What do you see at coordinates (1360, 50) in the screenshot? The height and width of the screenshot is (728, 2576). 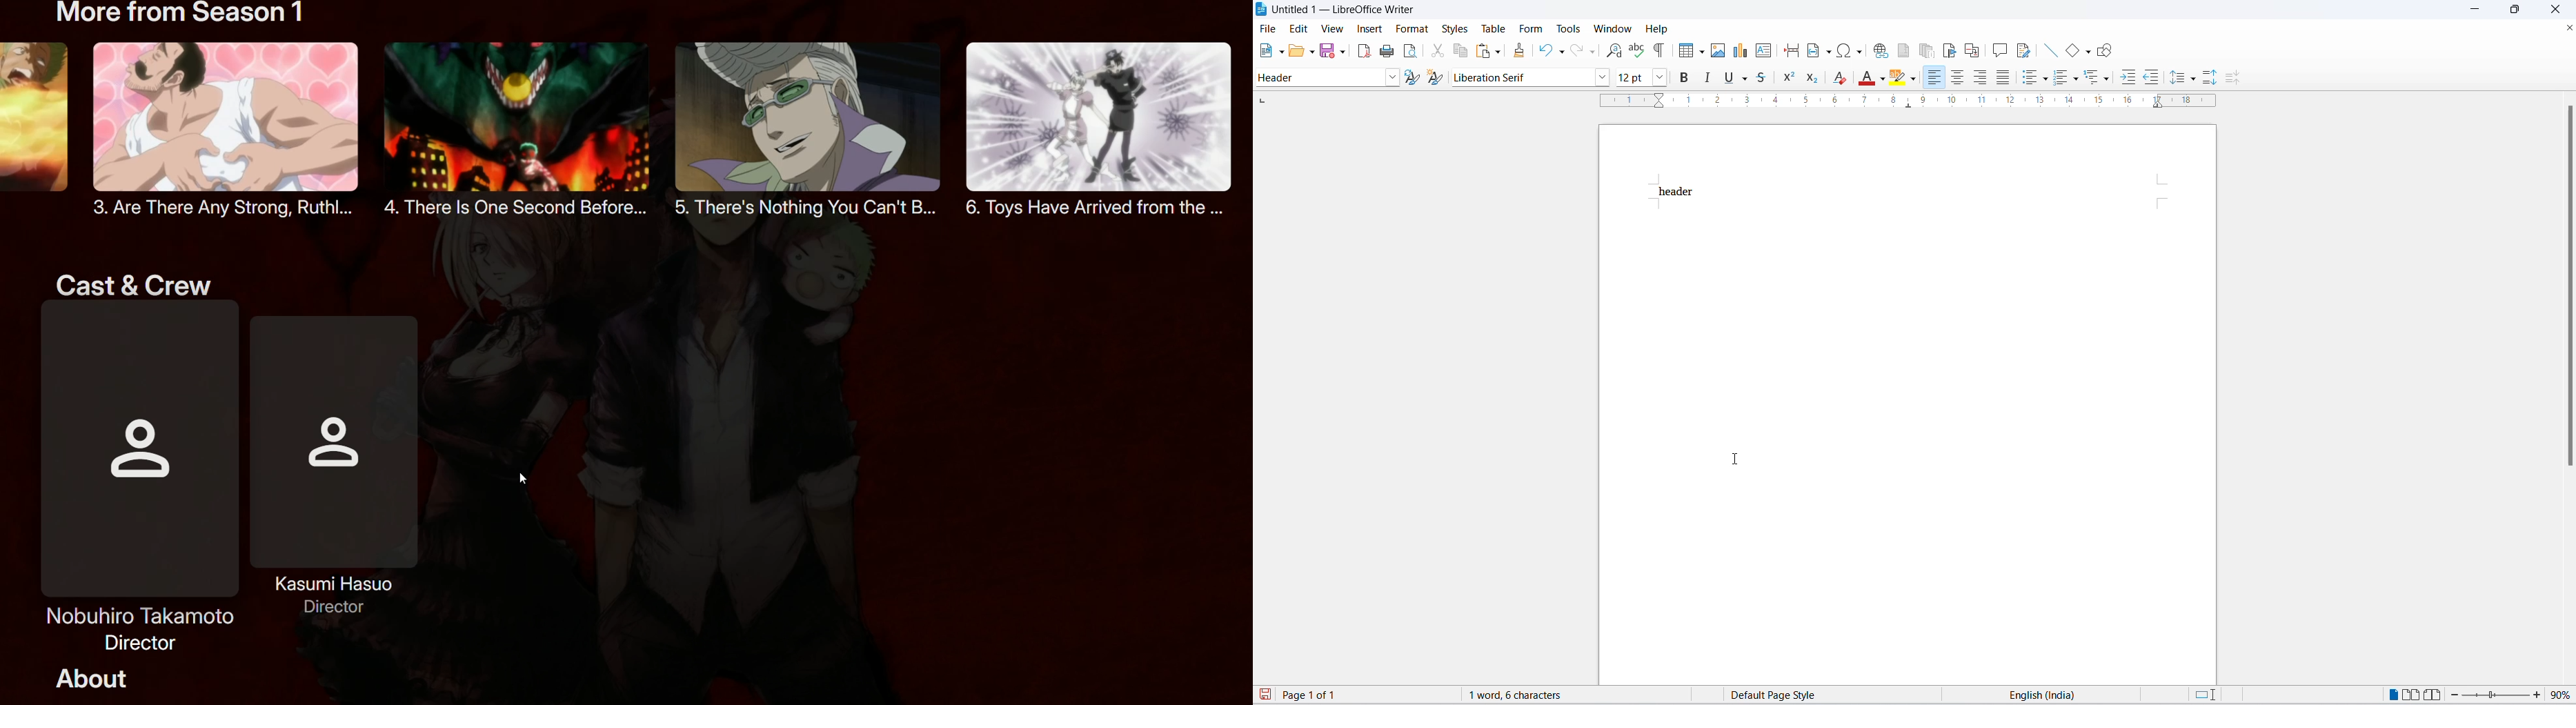 I see `exports as pdf` at bounding box center [1360, 50].